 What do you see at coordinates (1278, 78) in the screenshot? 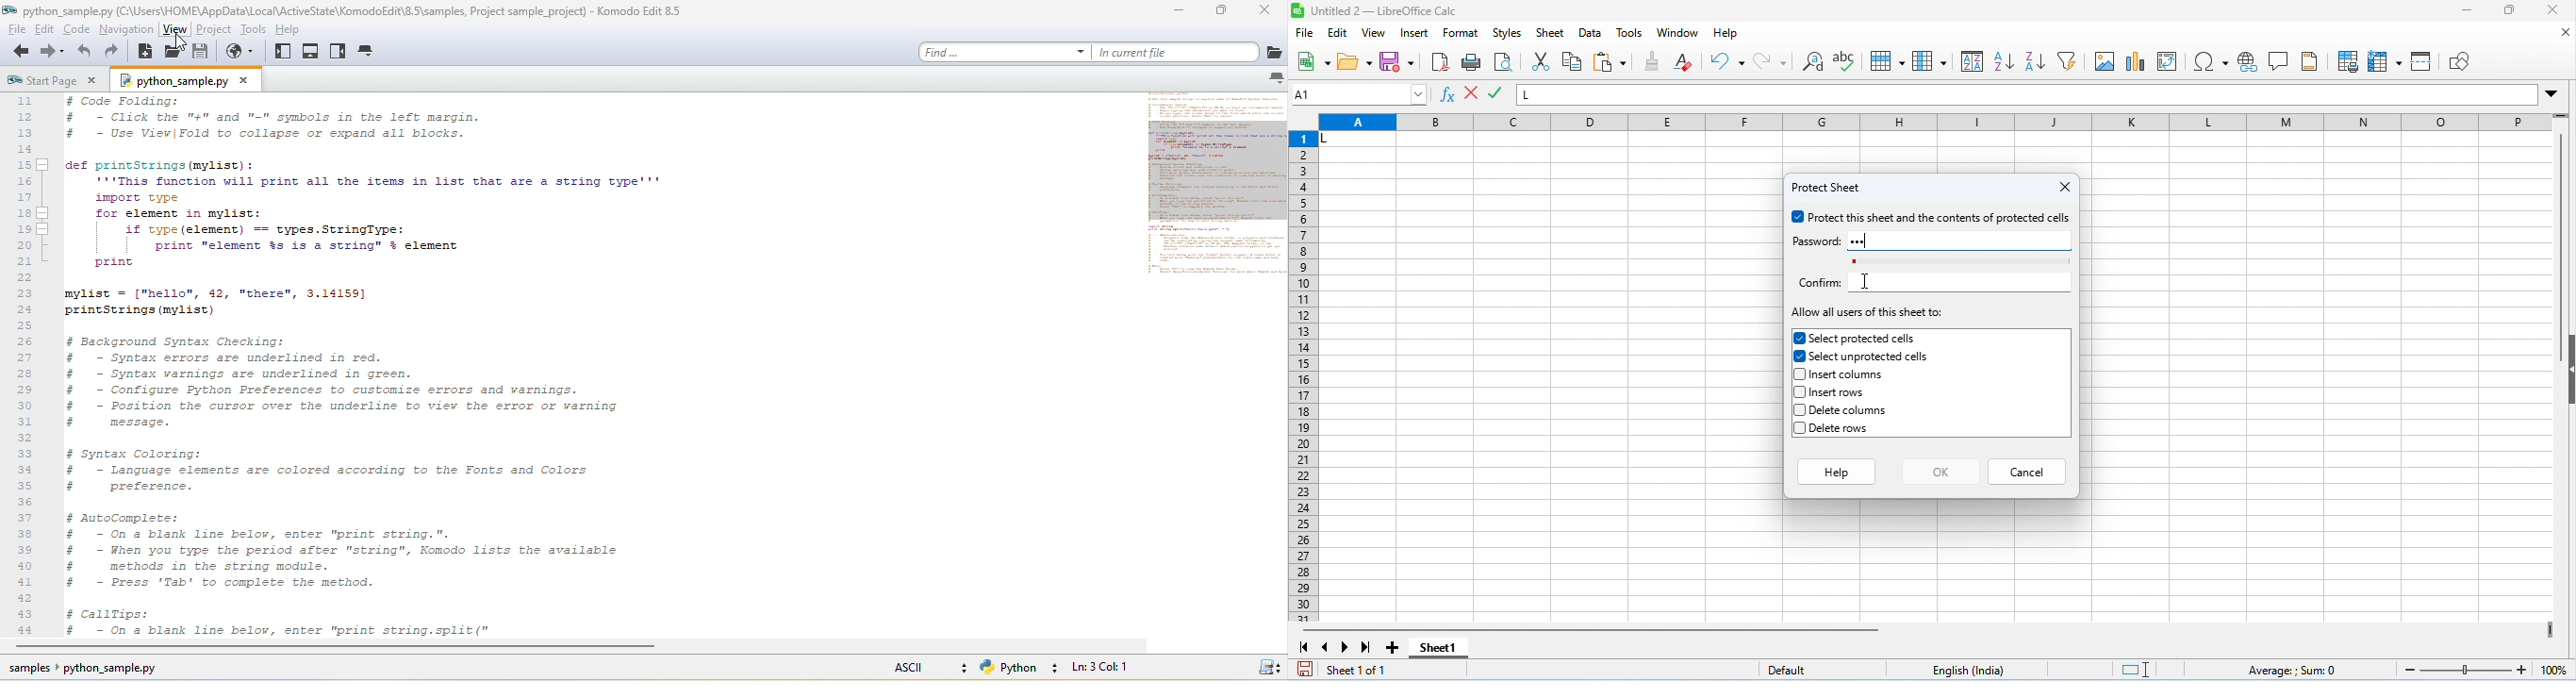
I see `notification` at bounding box center [1278, 78].